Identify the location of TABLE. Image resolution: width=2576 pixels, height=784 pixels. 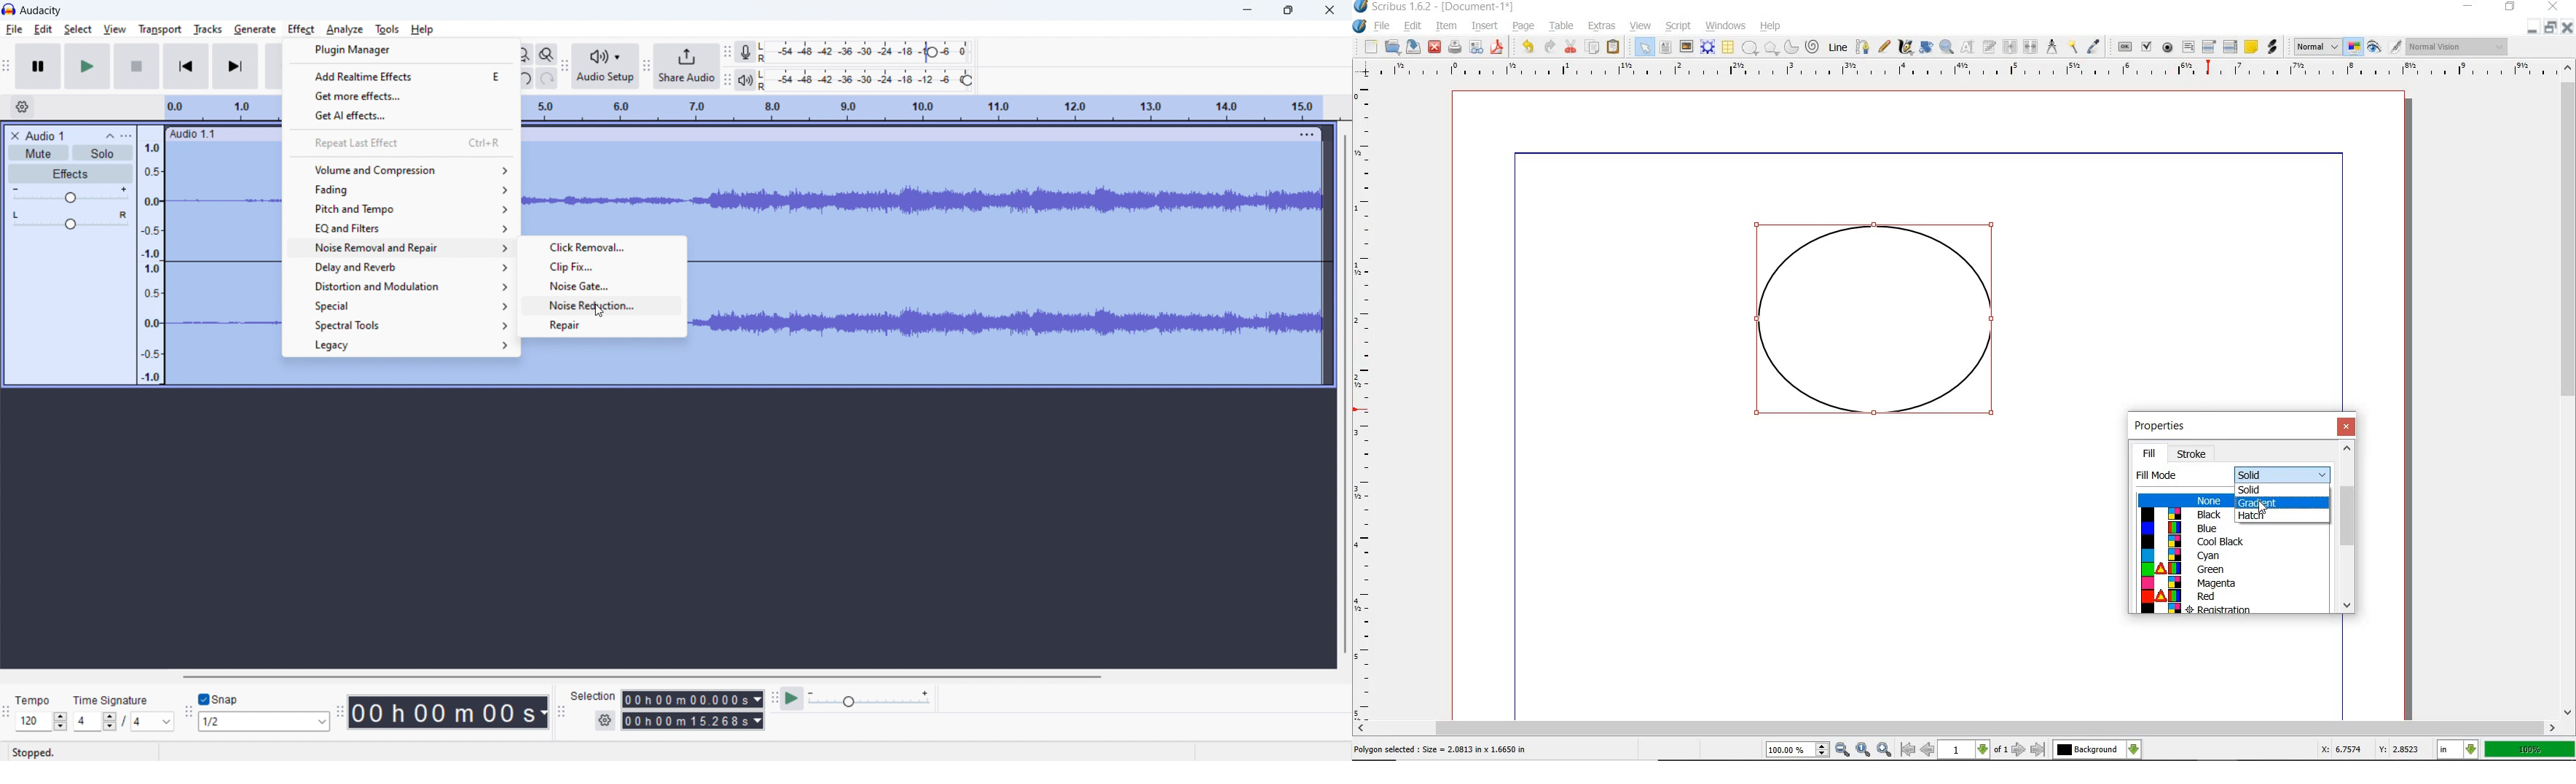
(1727, 47).